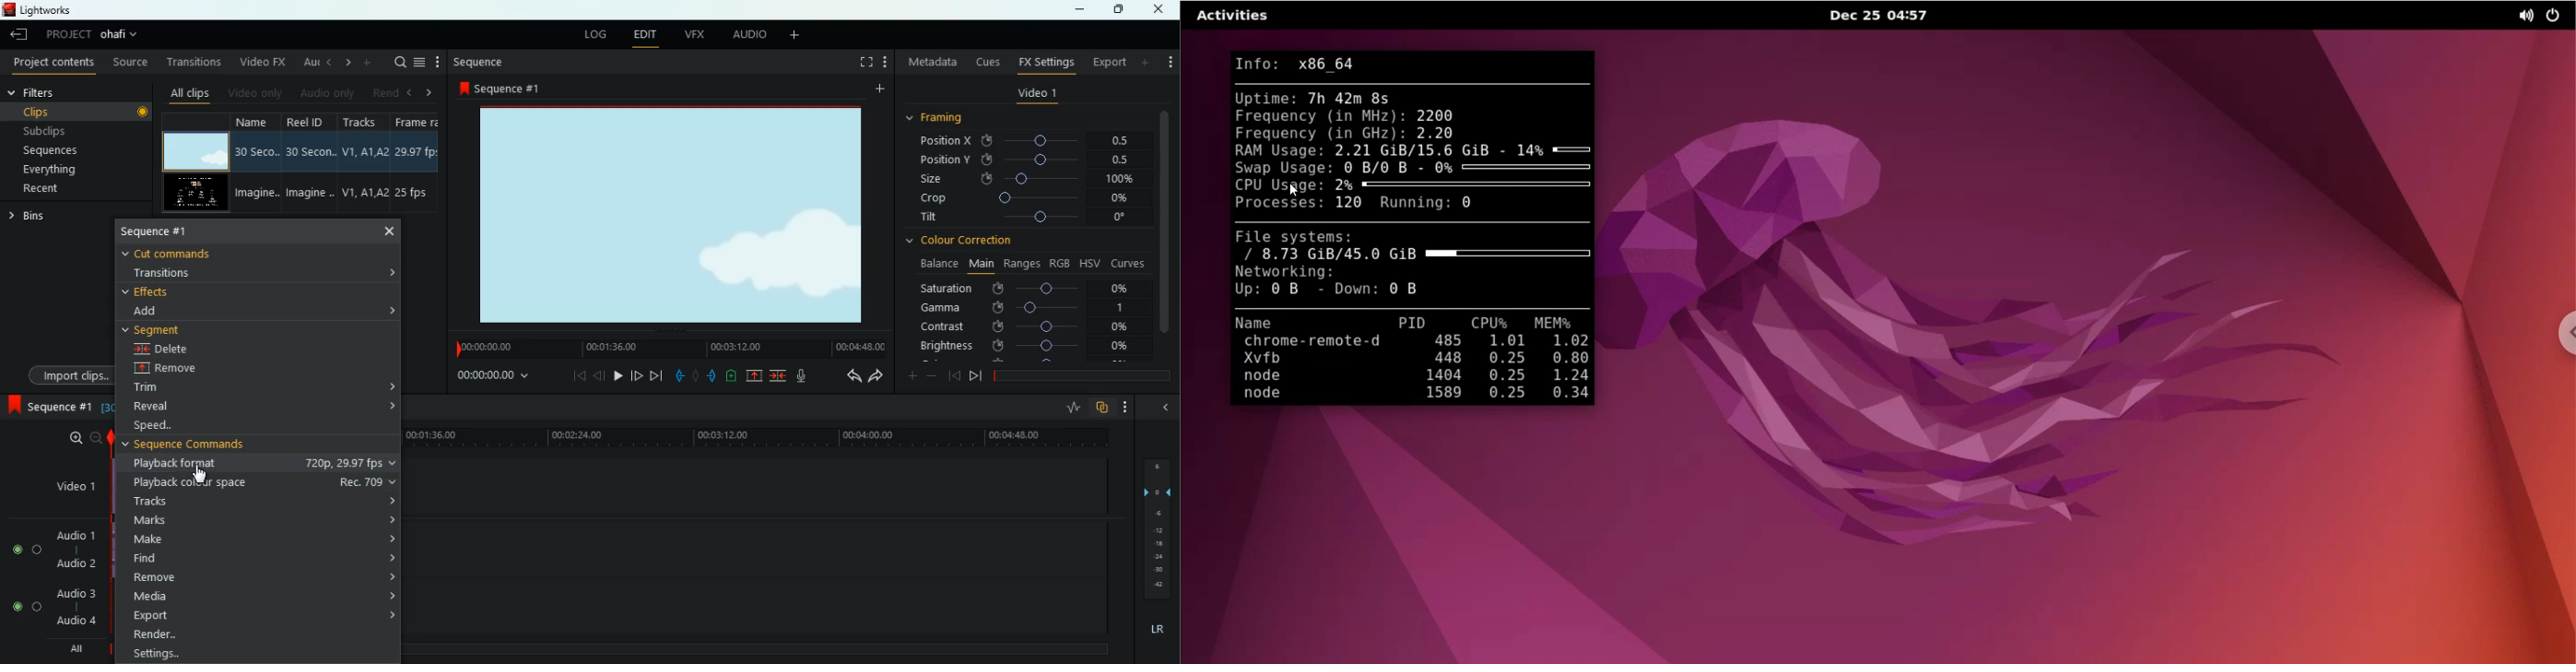 Image resolution: width=2576 pixels, height=672 pixels. I want to click on audio 2, so click(72, 563).